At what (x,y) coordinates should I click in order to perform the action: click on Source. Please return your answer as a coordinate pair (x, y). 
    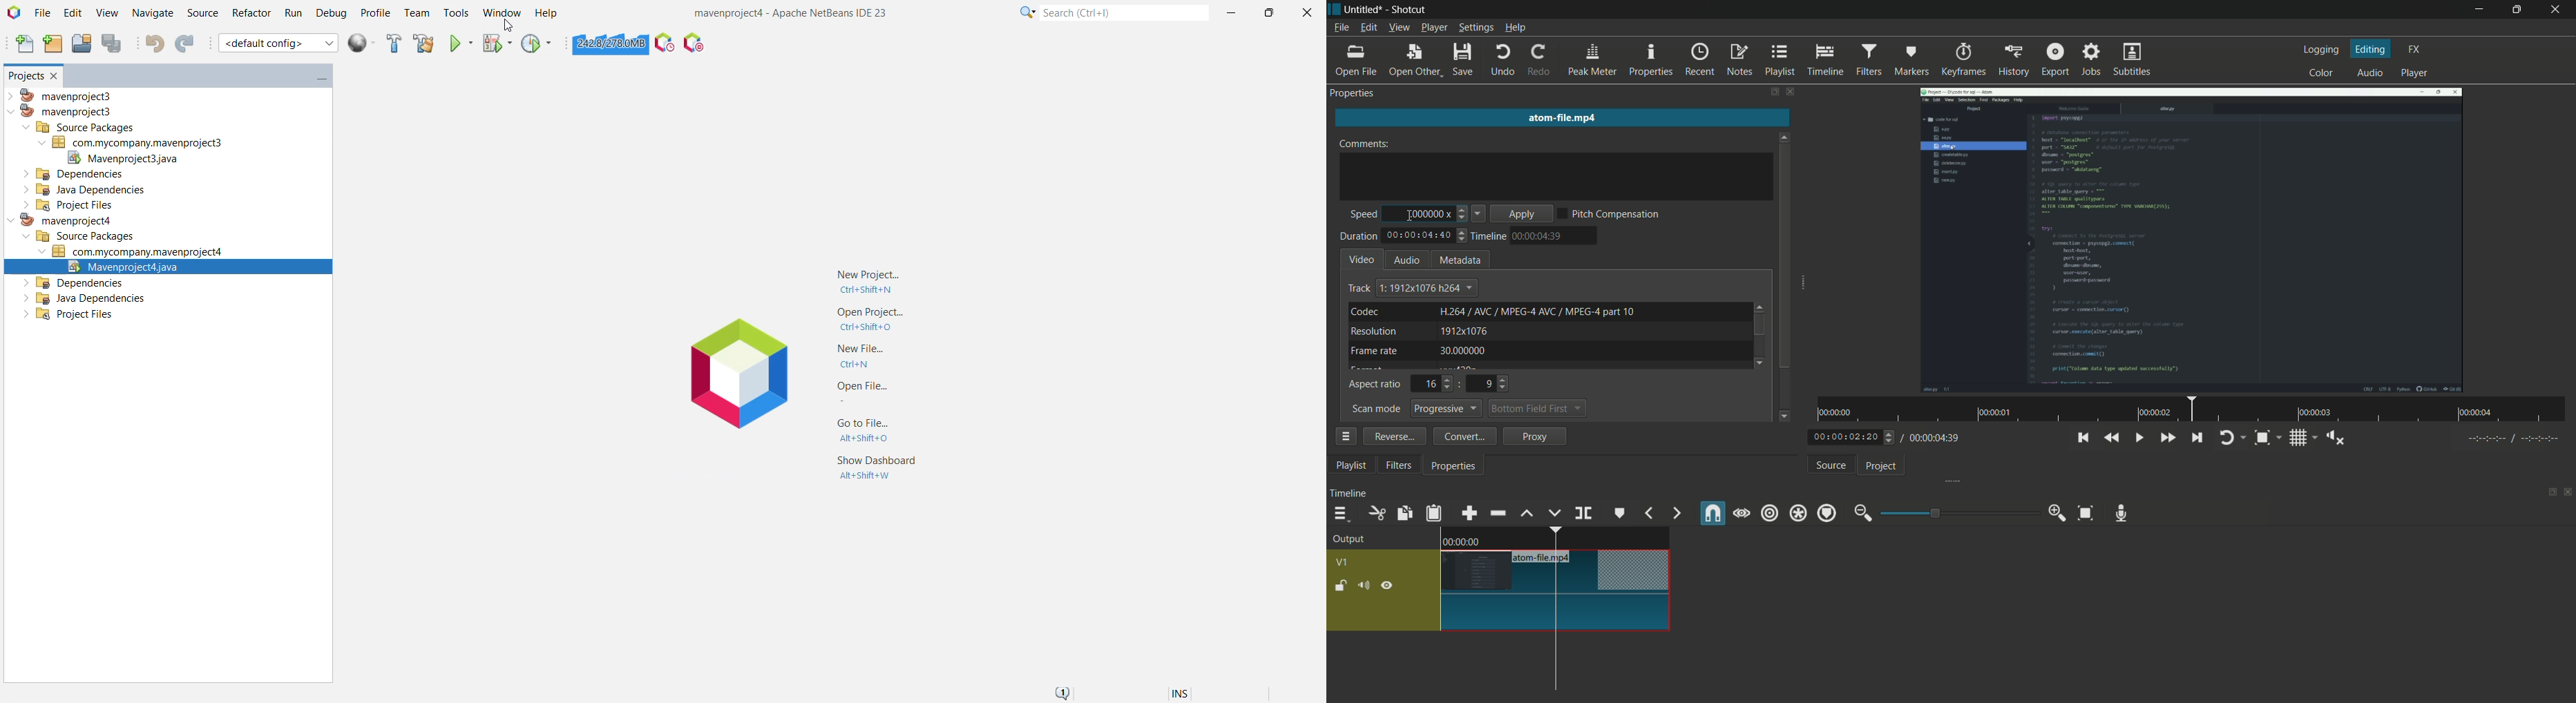
    Looking at the image, I should click on (201, 13).